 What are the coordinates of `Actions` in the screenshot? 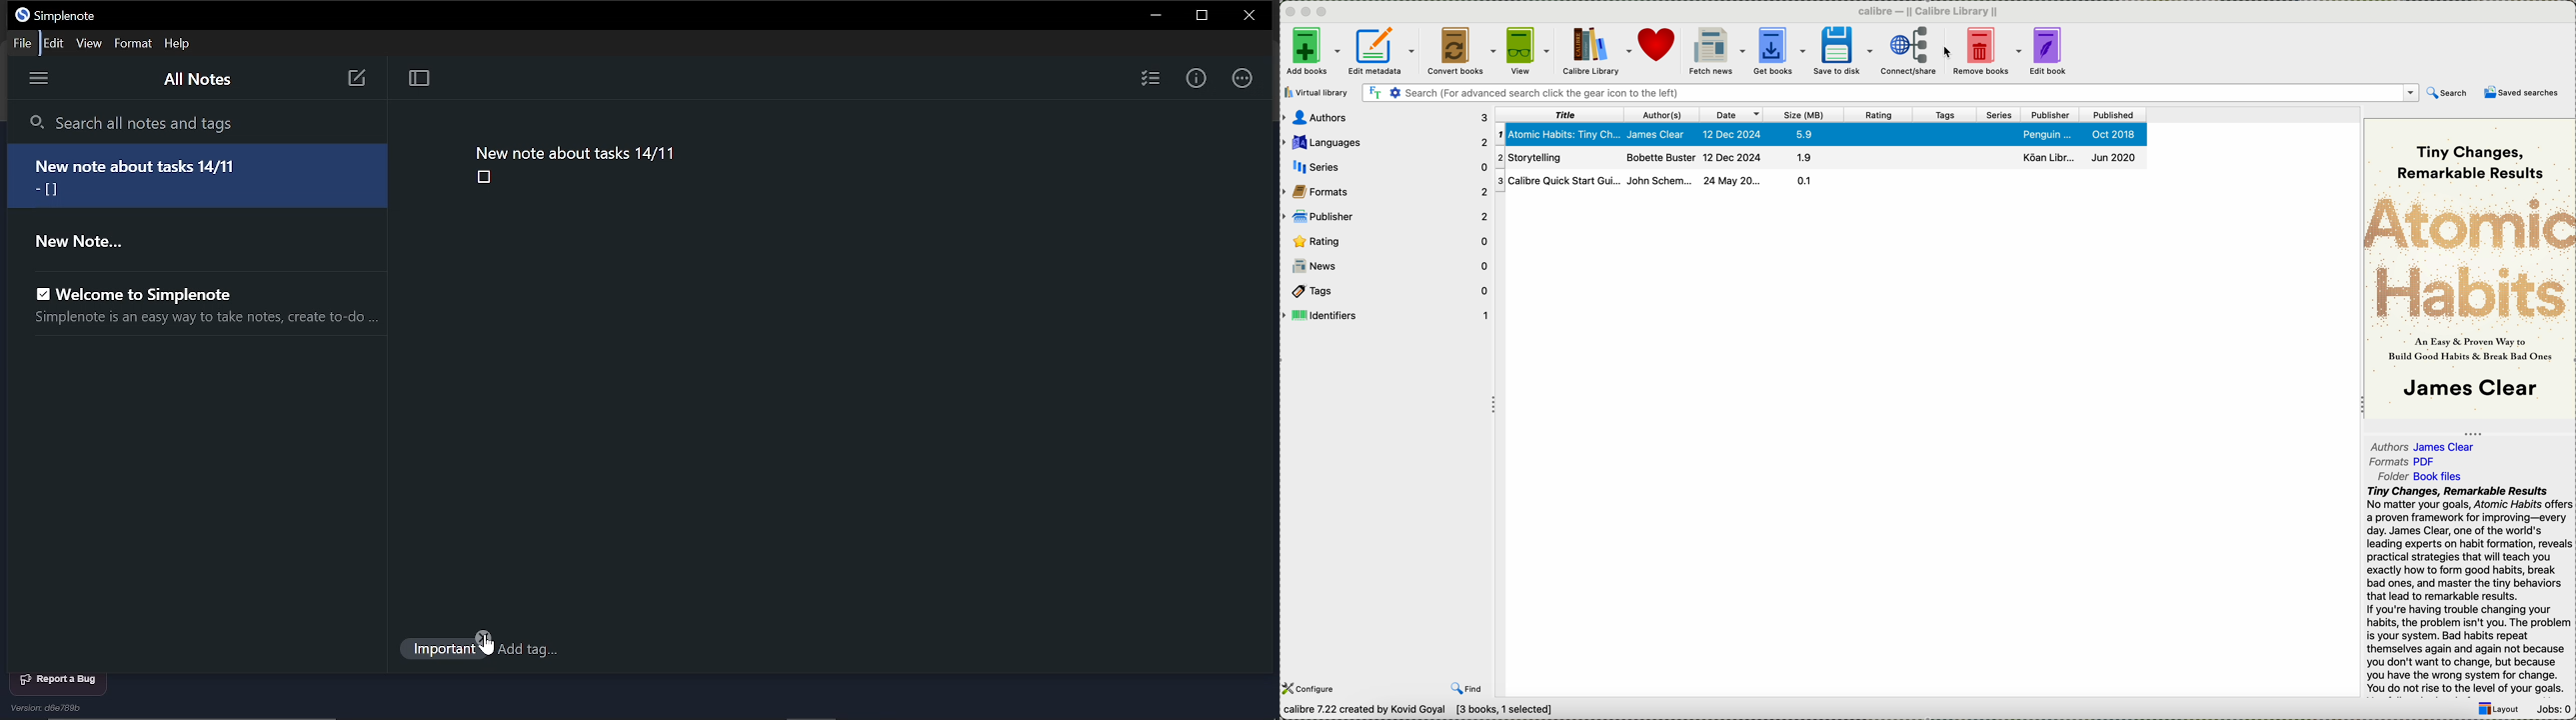 It's located at (1242, 77).